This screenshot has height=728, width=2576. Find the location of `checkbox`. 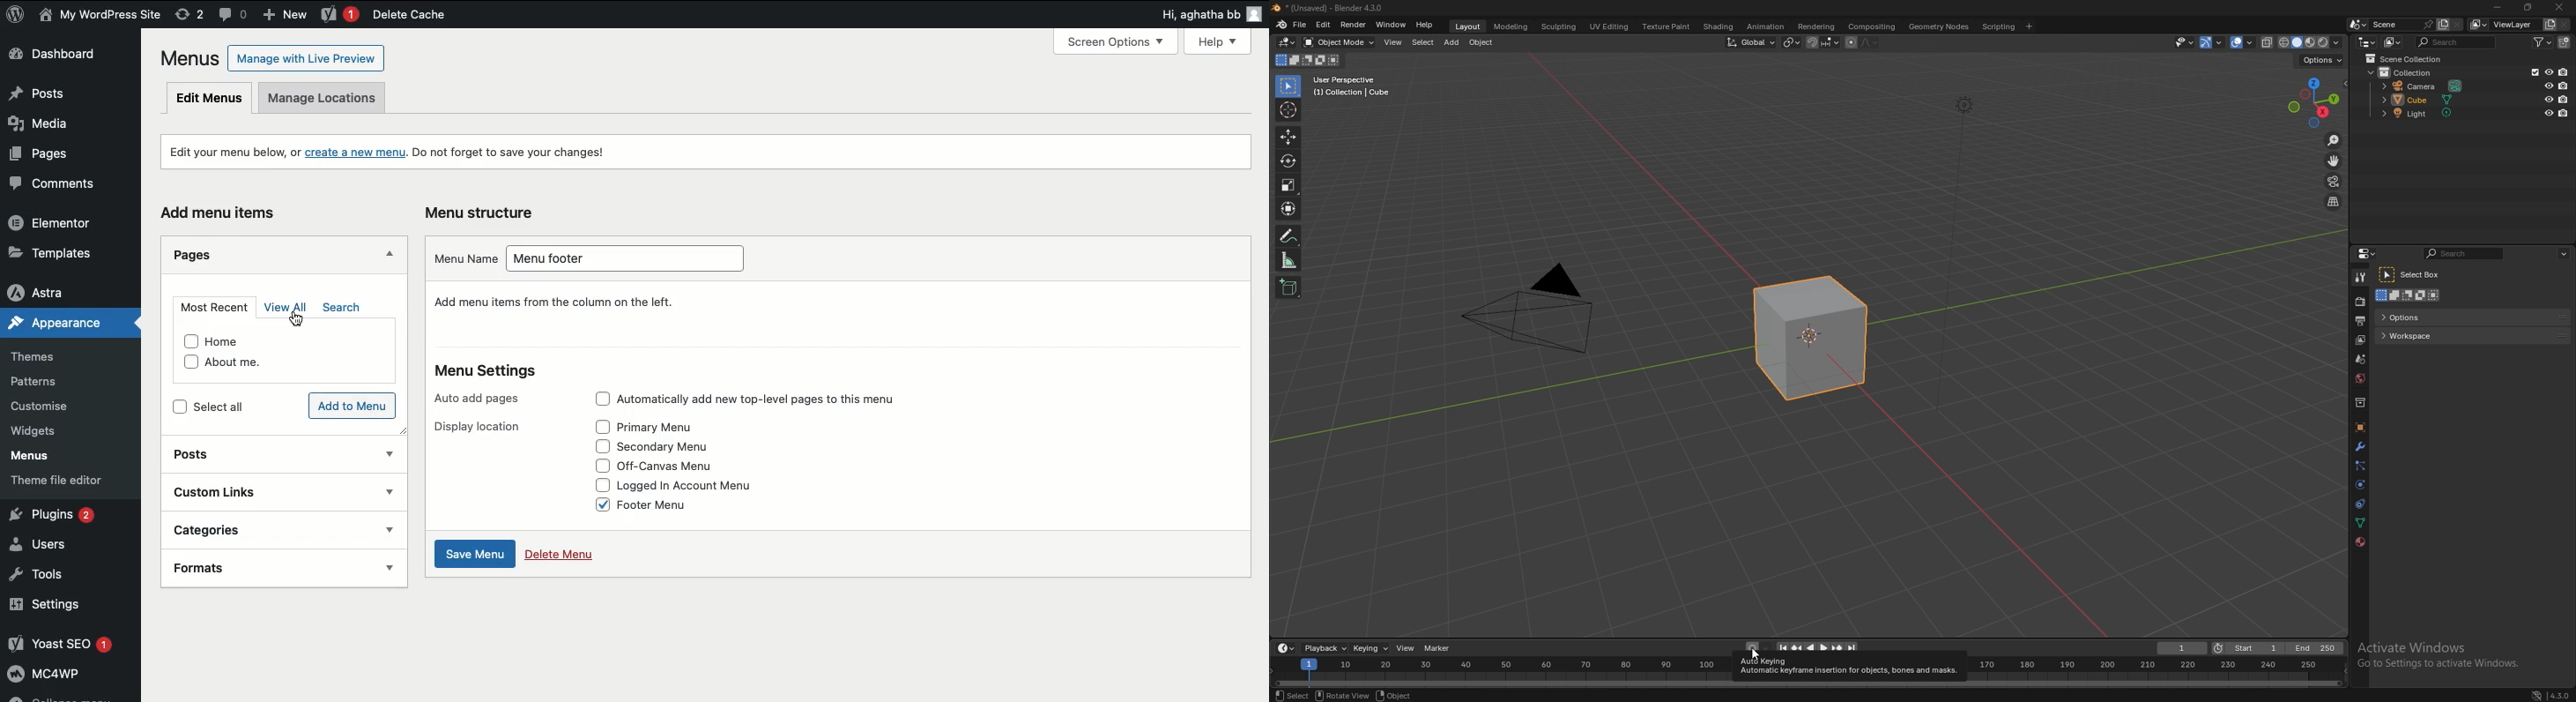

checkbox is located at coordinates (181, 406).